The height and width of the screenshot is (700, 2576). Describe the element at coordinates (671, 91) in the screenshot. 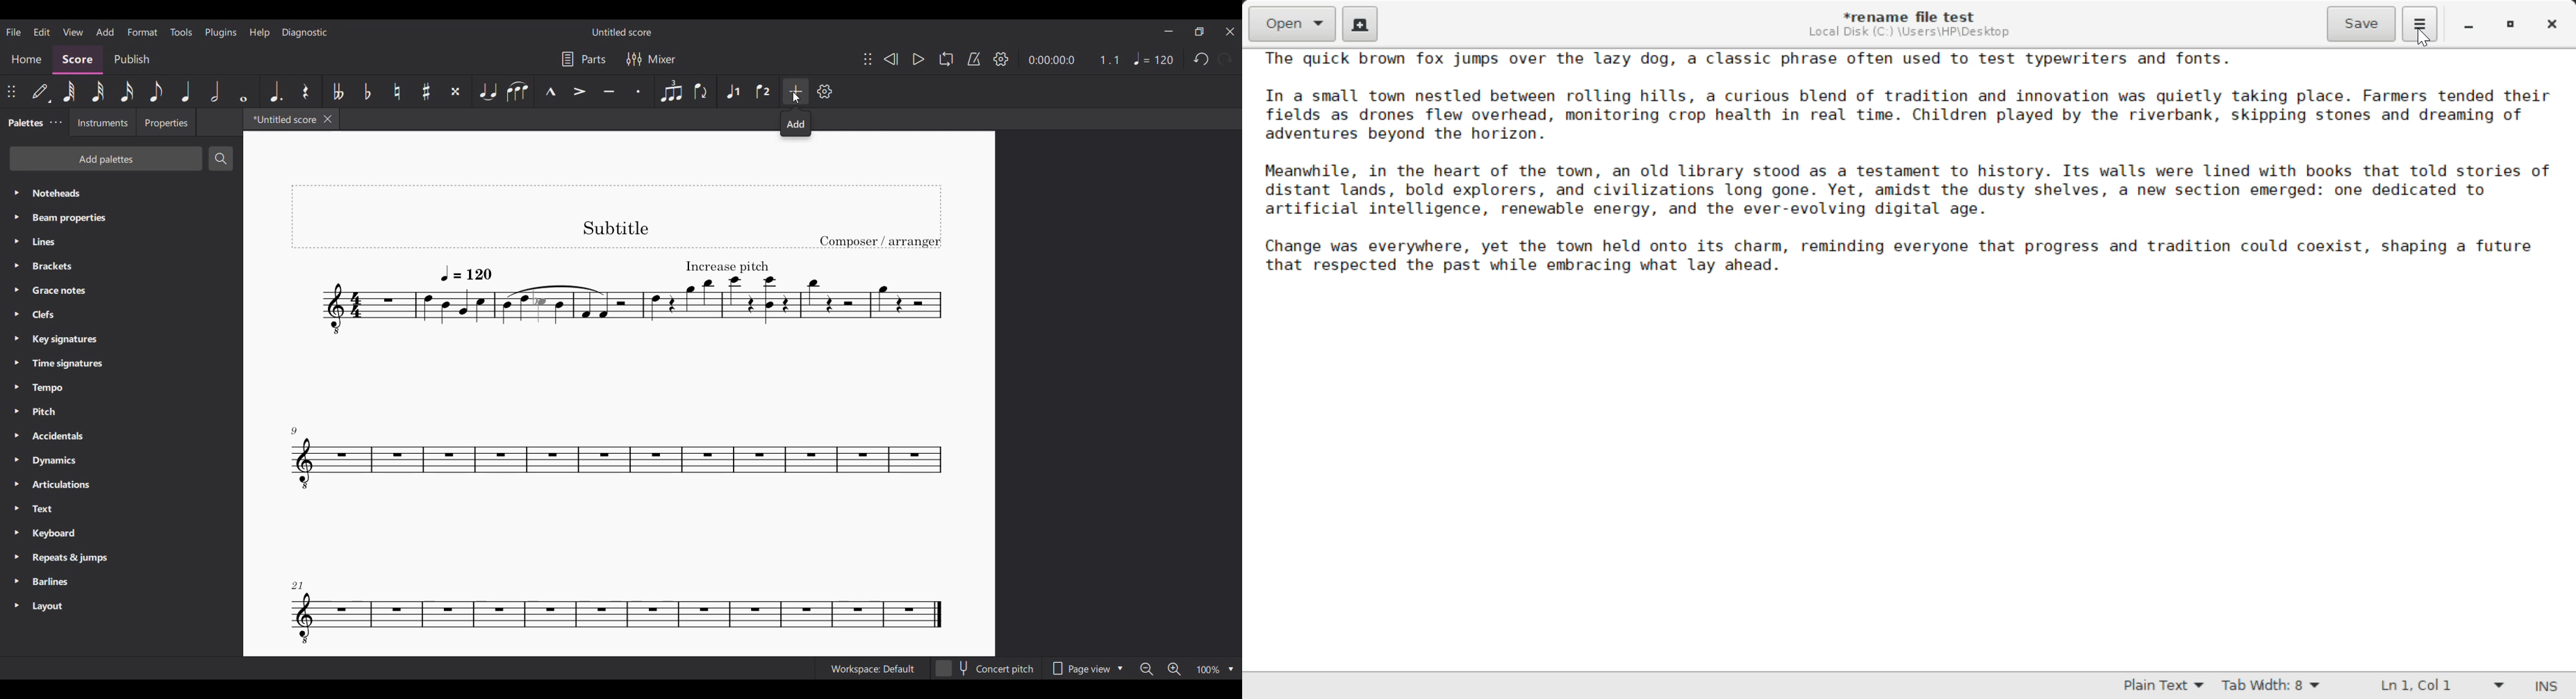

I see `Tuplet` at that location.